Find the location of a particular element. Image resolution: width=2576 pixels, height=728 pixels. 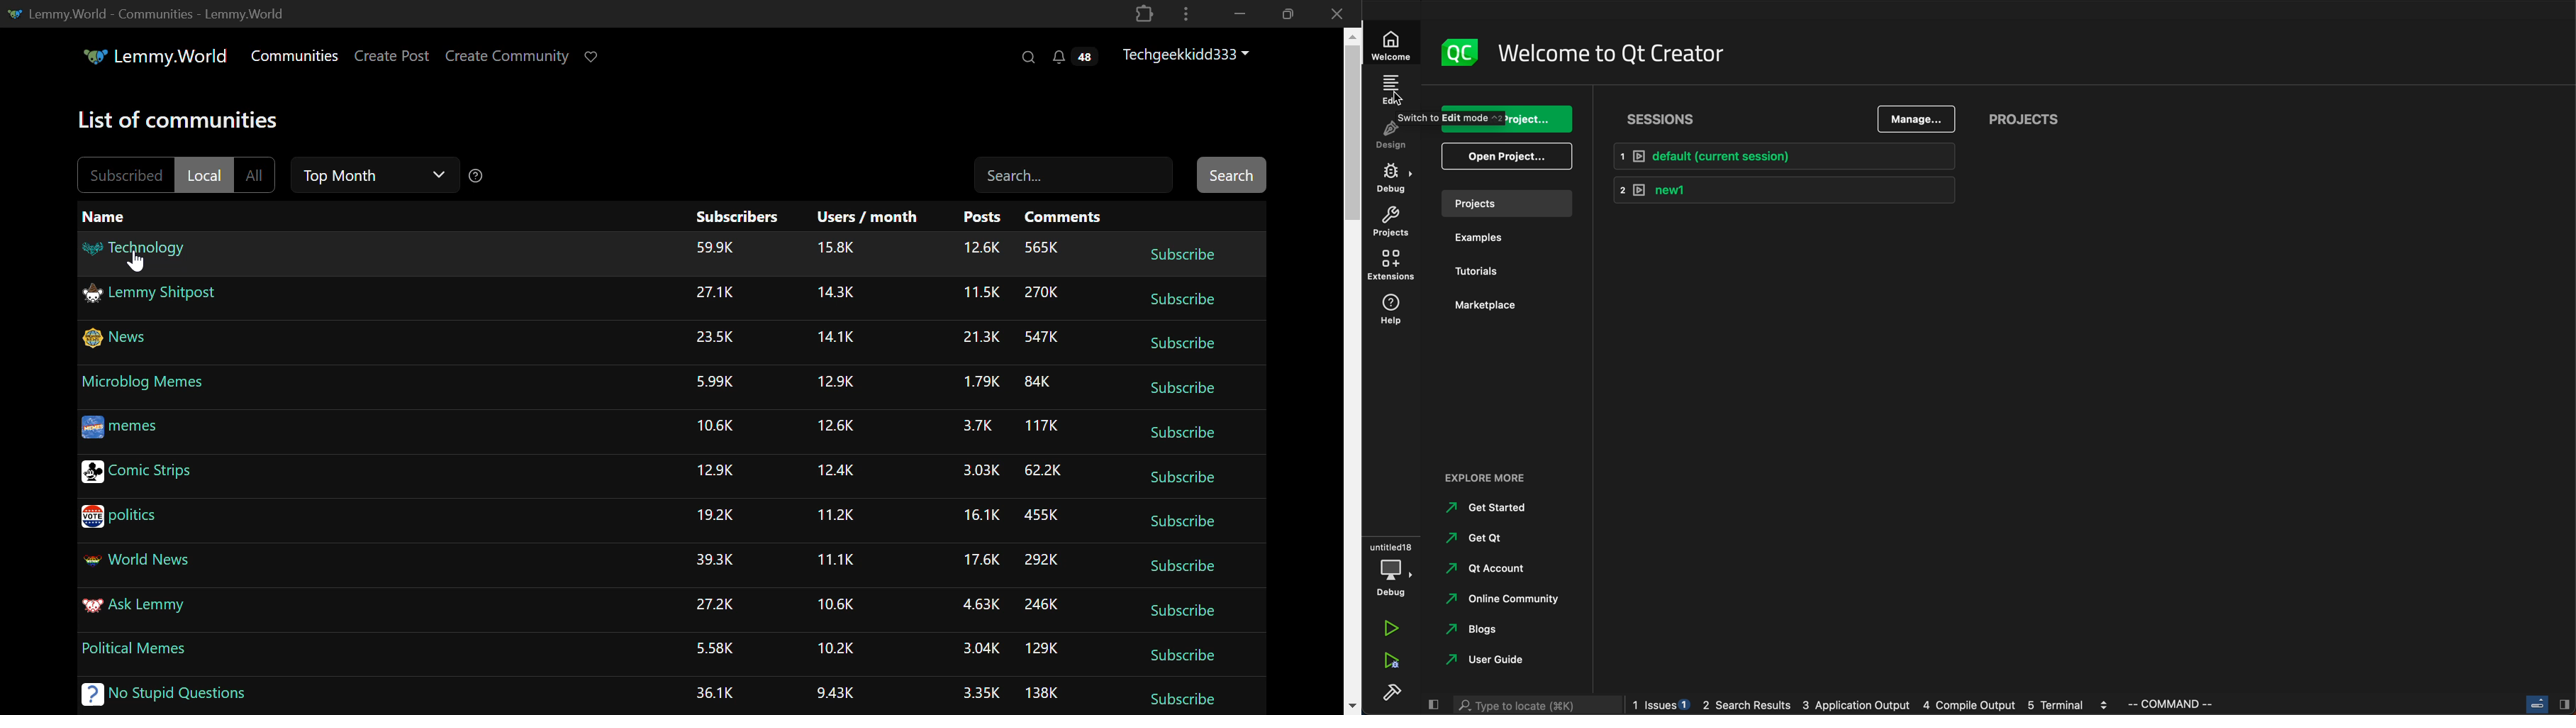

search bar is located at coordinates (1536, 706).